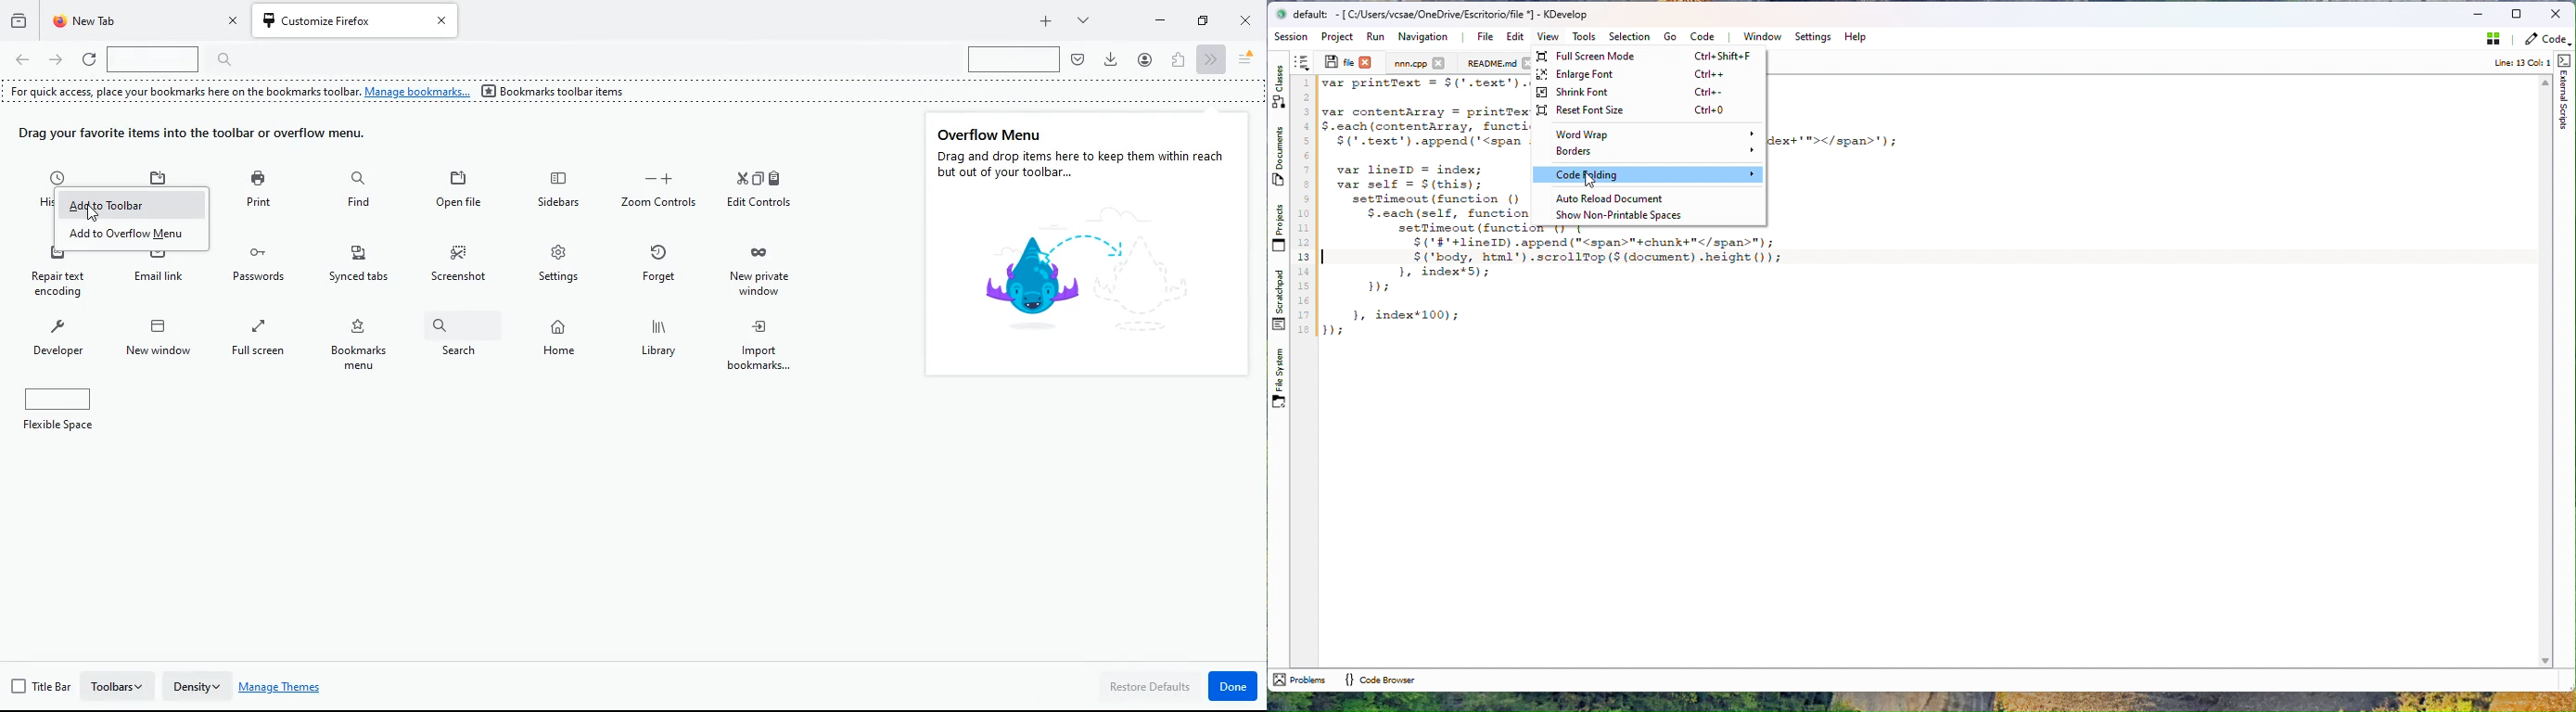 The height and width of the screenshot is (728, 2576). I want to click on toolbars, so click(120, 685).